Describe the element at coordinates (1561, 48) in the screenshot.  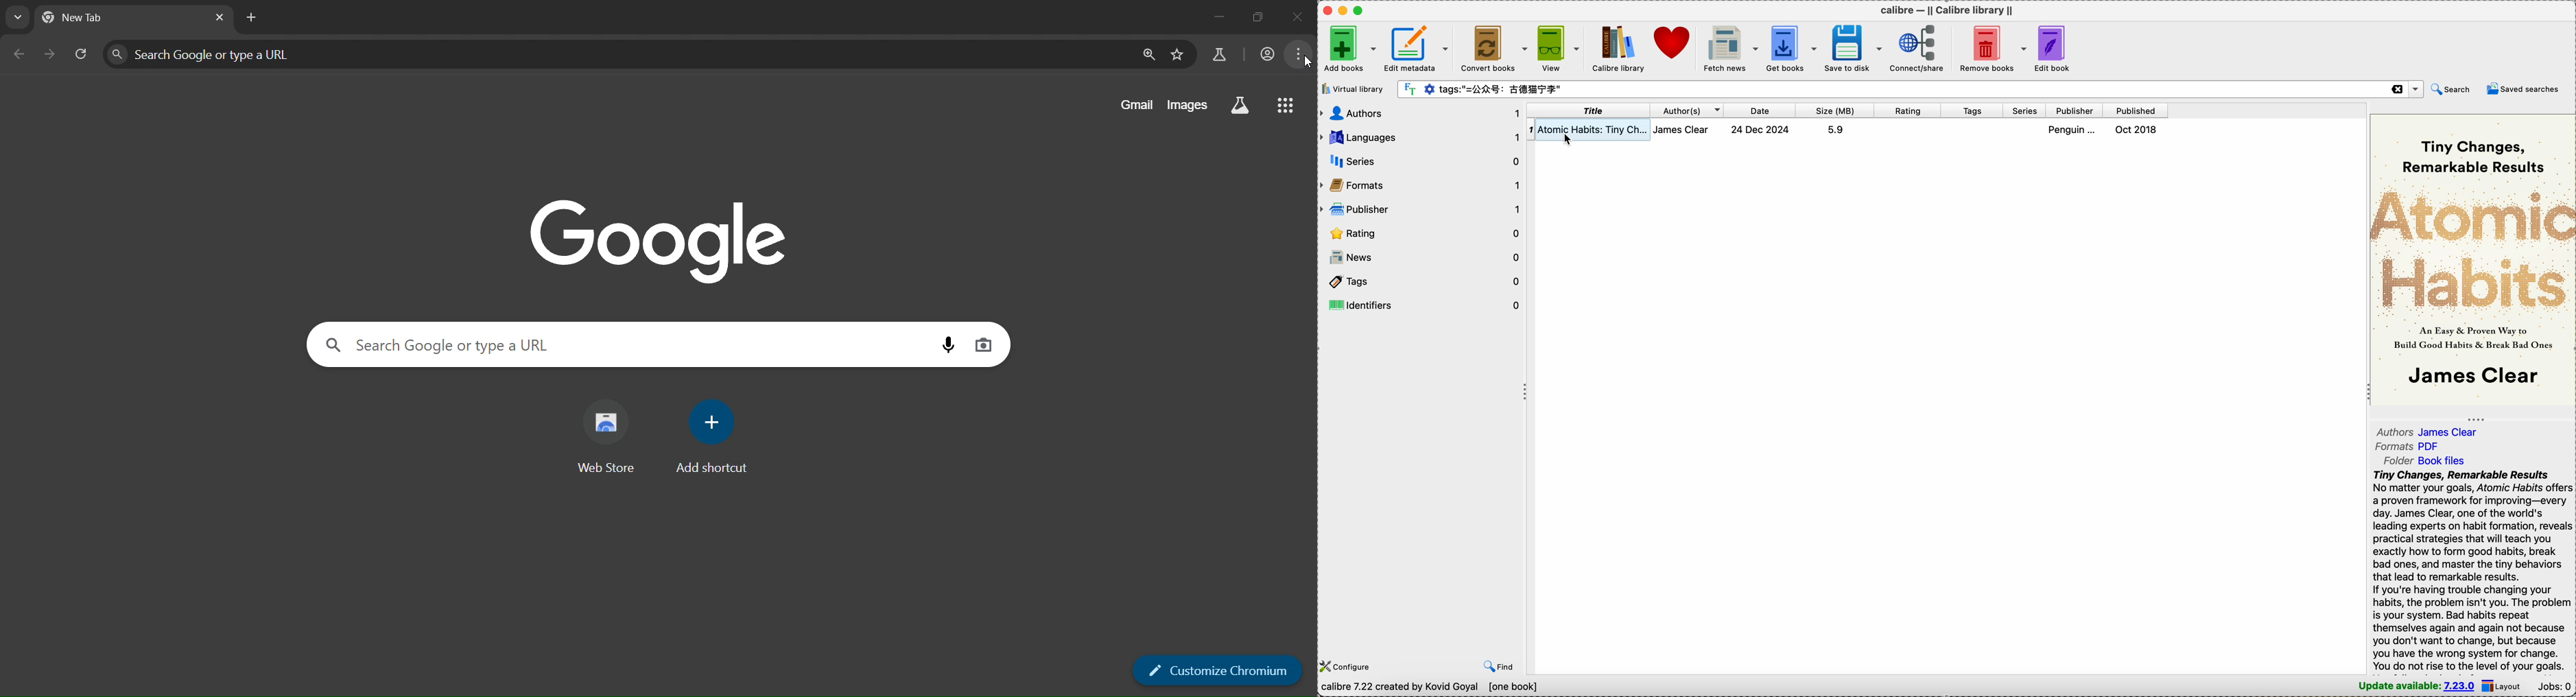
I see `view` at that location.